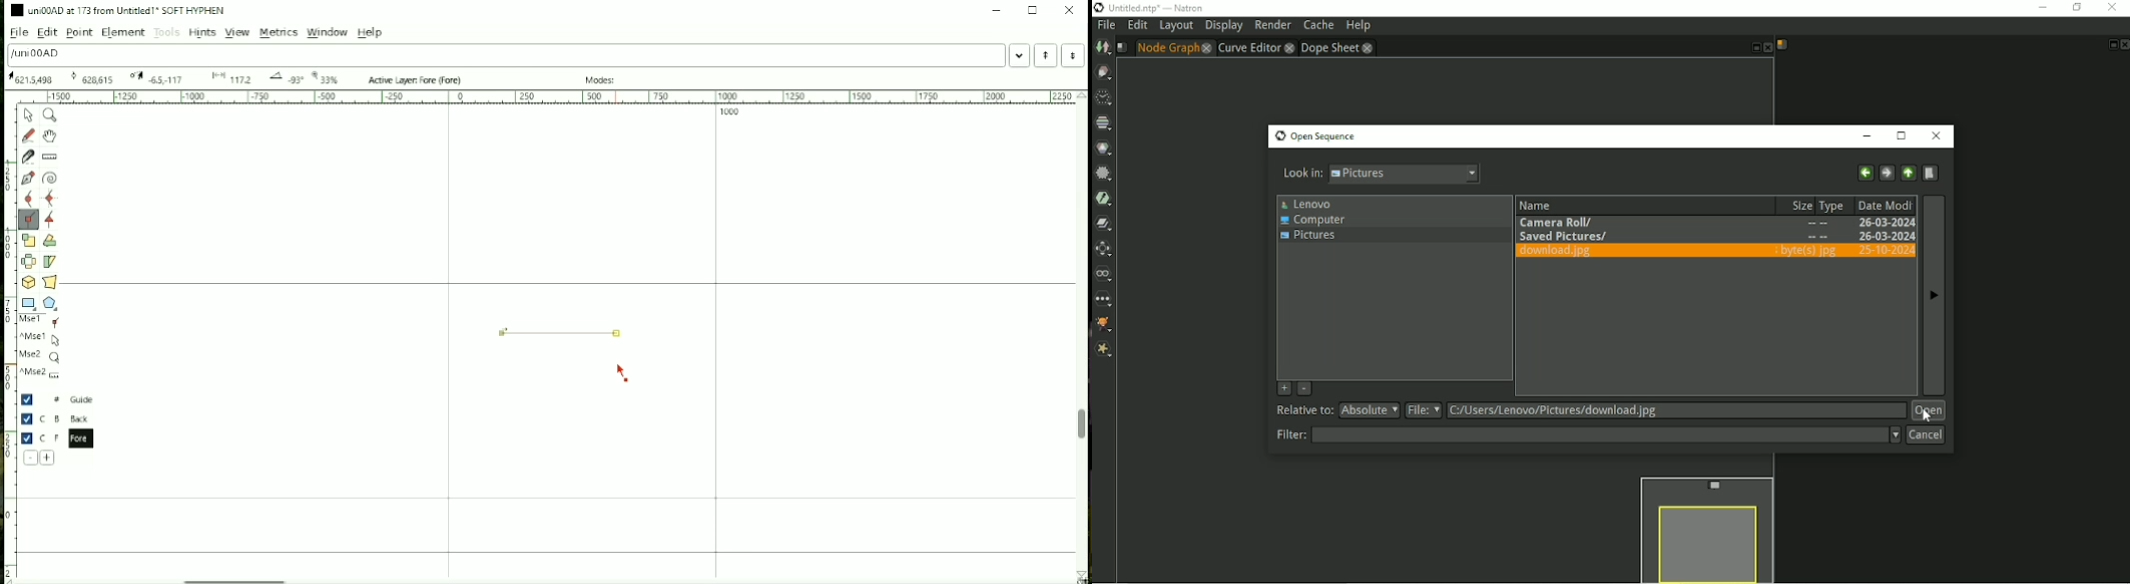 The image size is (2156, 588). Describe the element at coordinates (28, 157) in the screenshot. I see `Cut splines in two` at that location.